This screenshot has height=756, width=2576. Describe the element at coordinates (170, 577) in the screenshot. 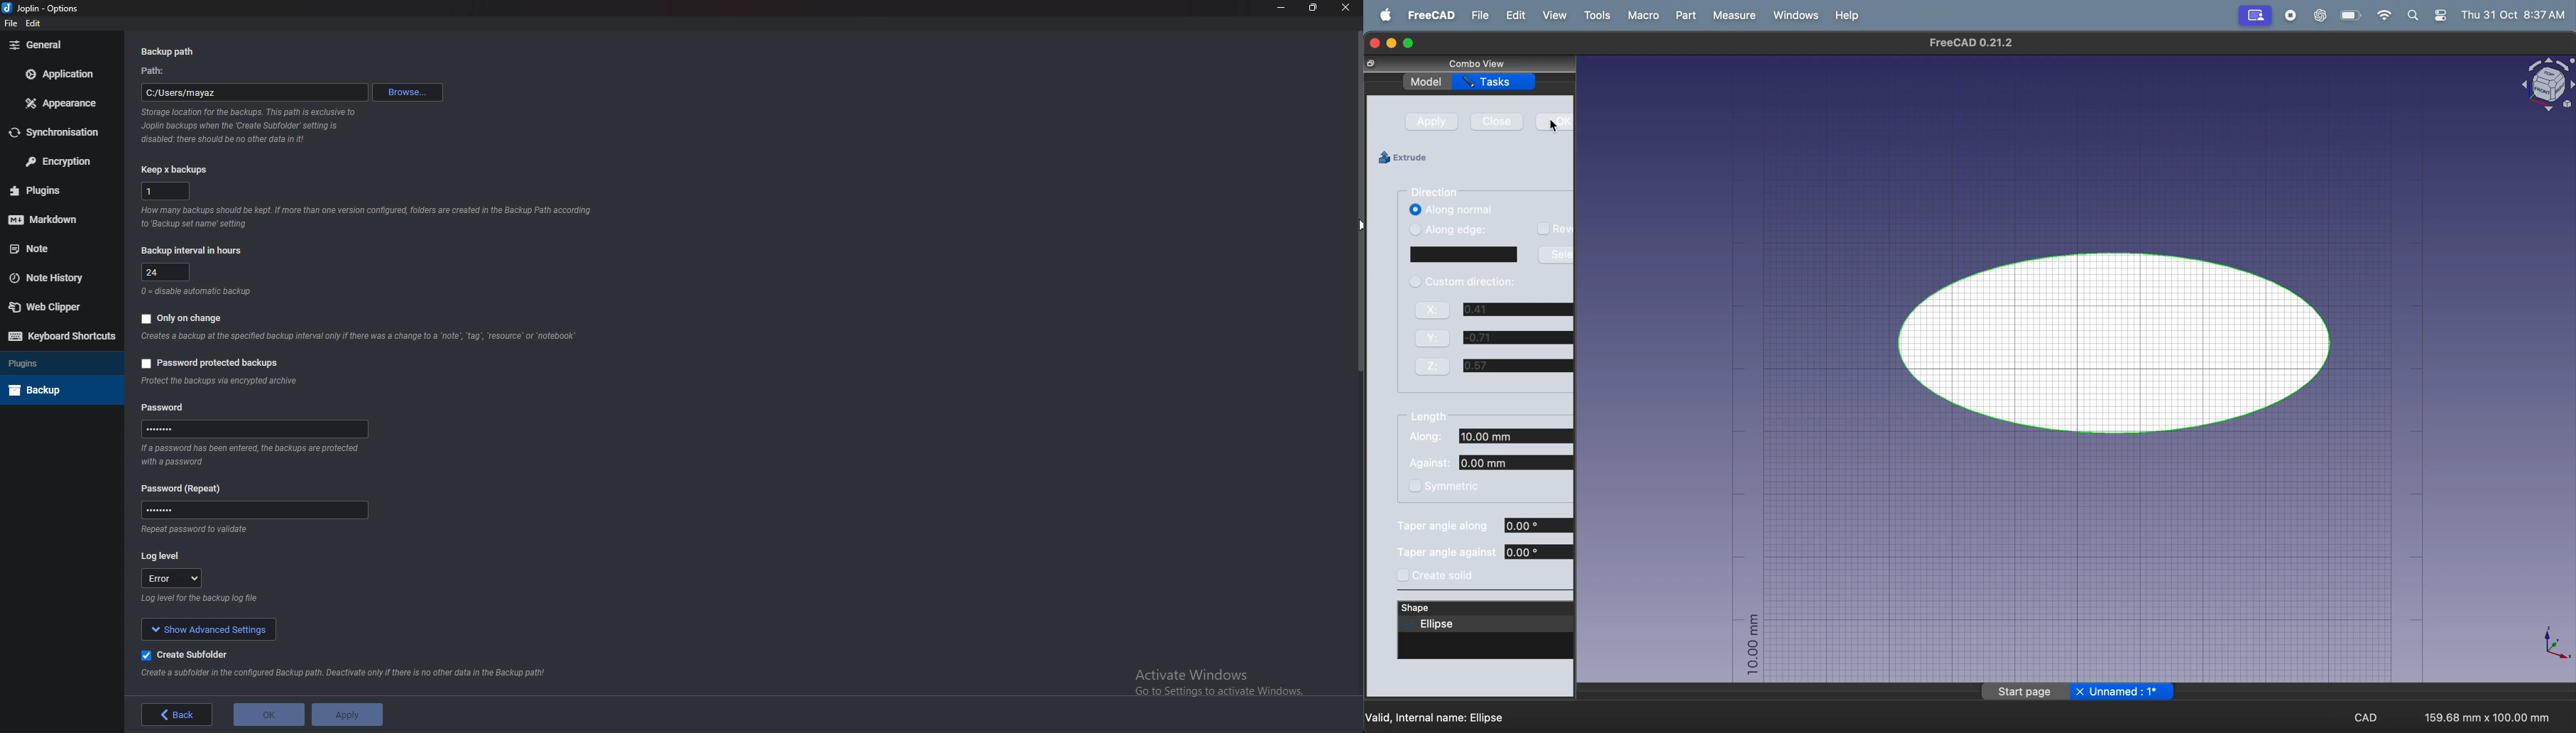

I see `error` at that location.